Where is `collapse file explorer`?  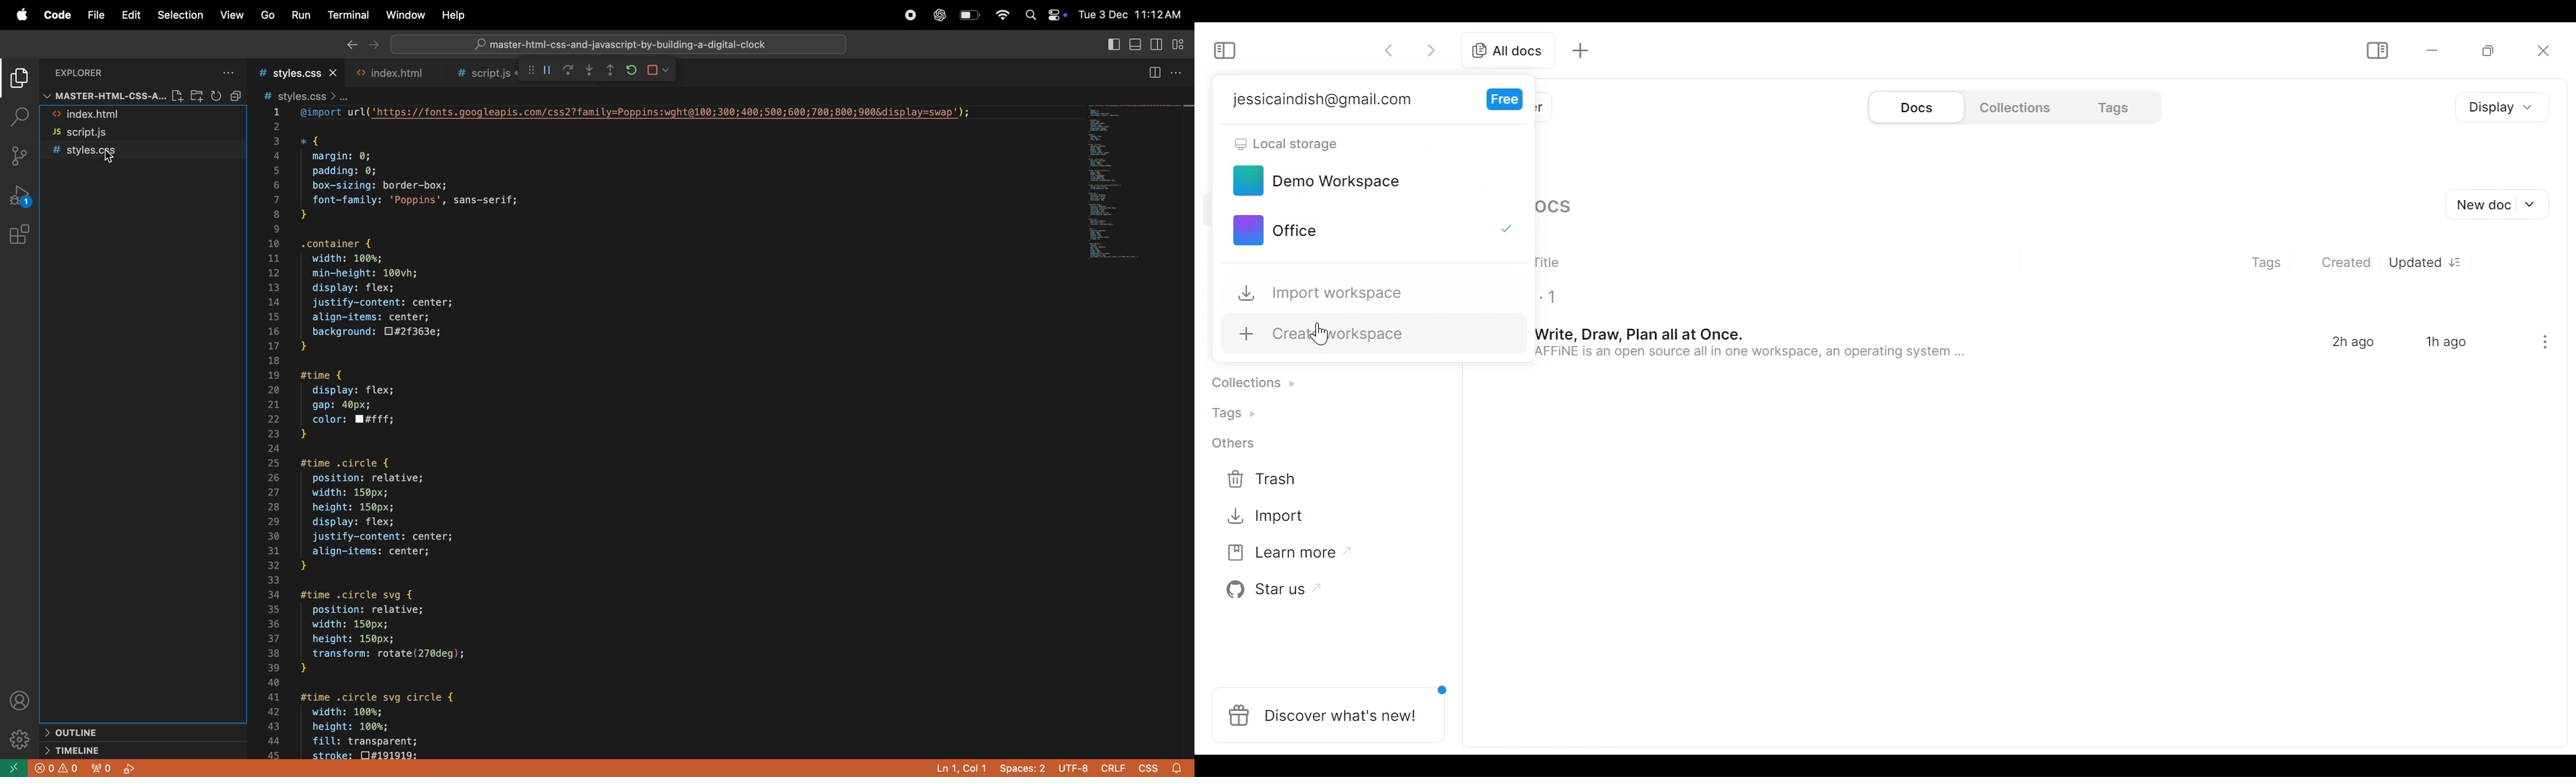
collapse file explorer is located at coordinates (236, 95).